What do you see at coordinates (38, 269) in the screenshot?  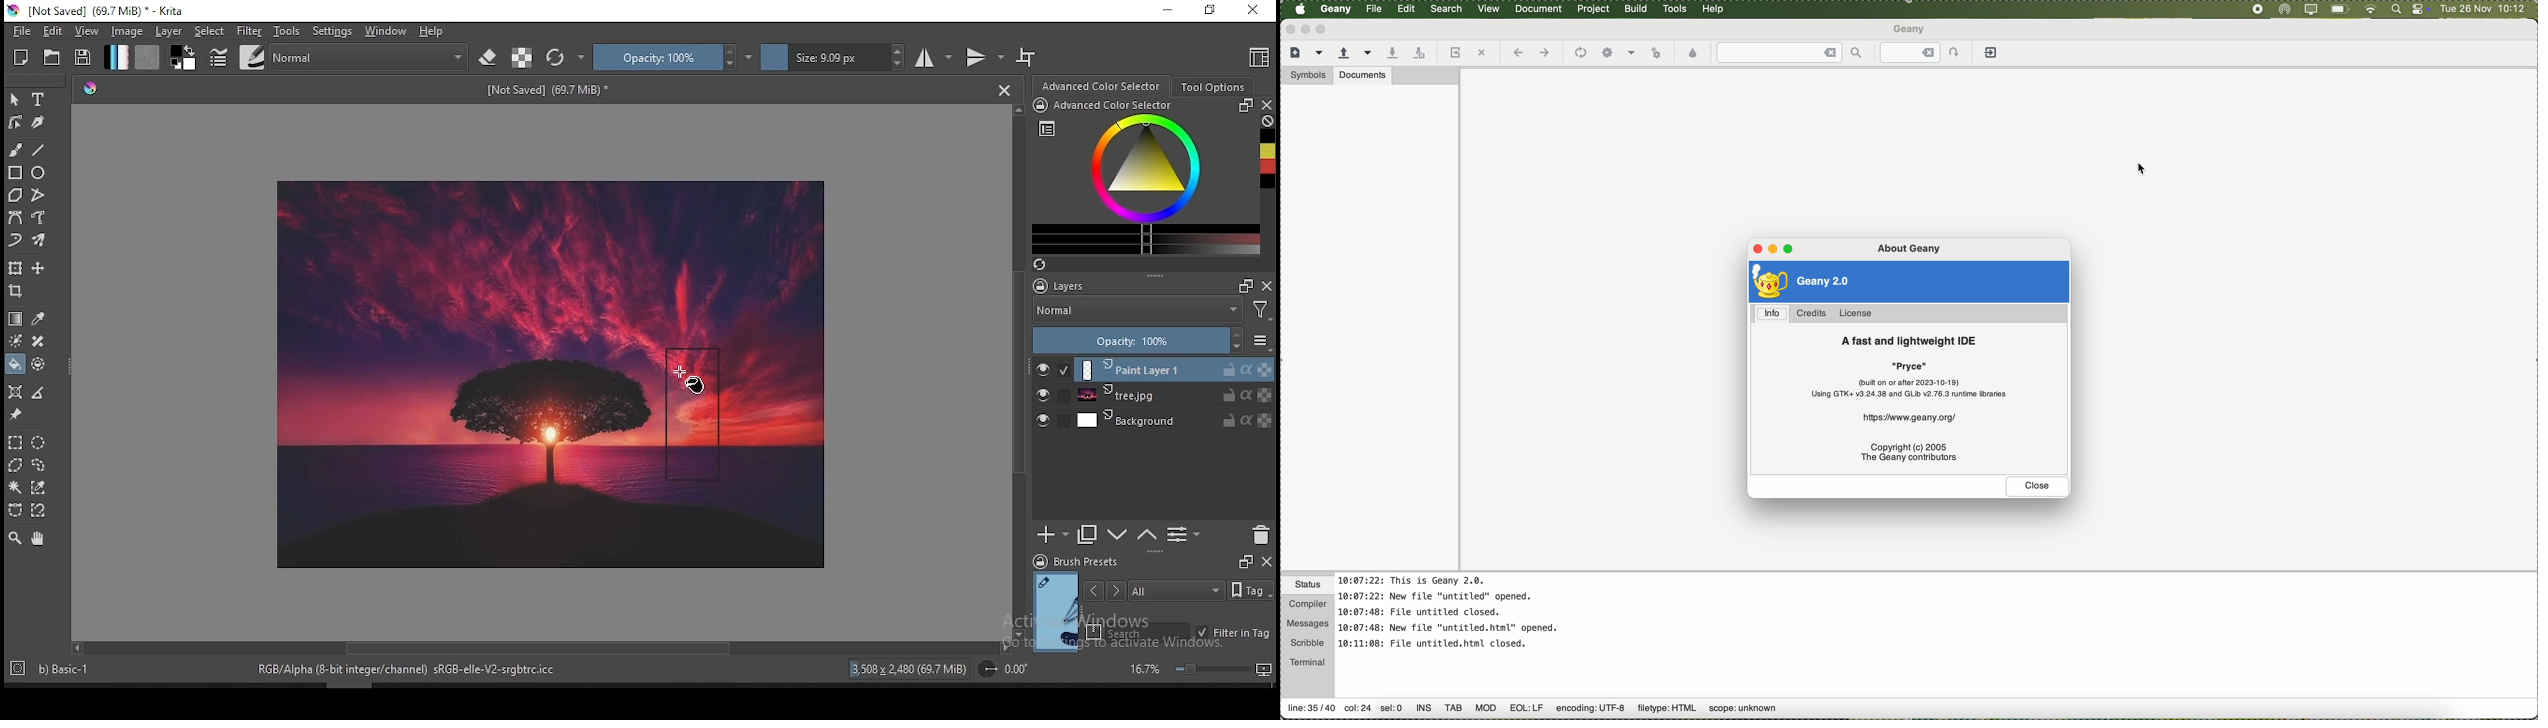 I see `move a layer` at bounding box center [38, 269].